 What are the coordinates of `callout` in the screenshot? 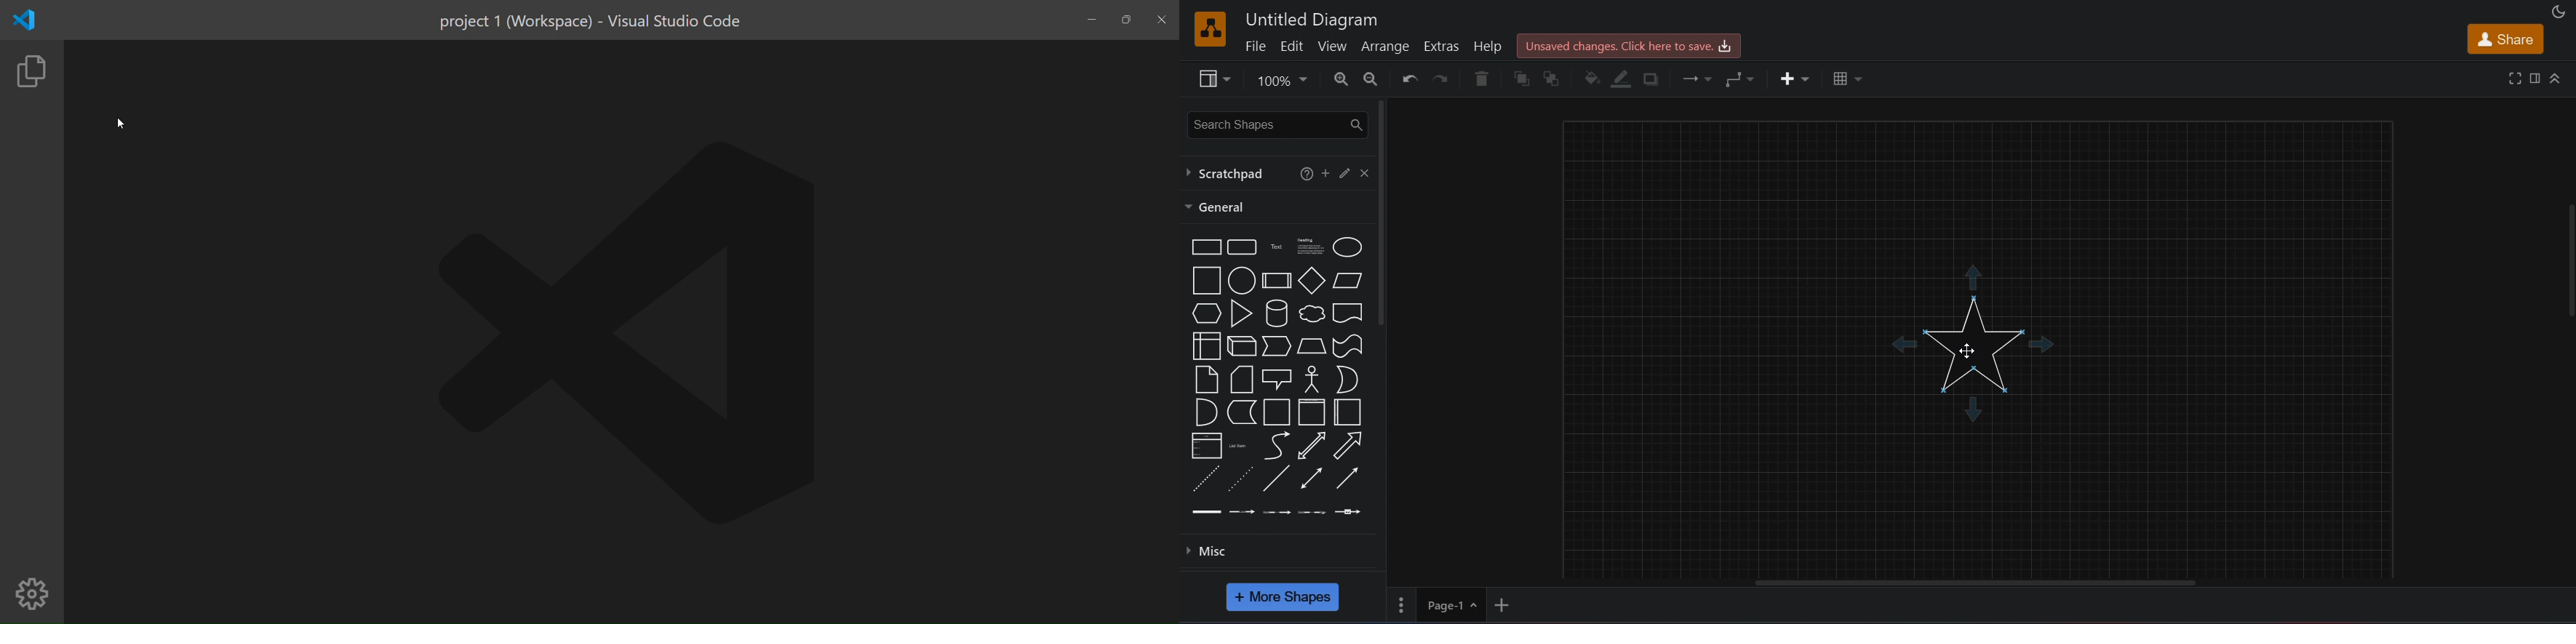 It's located at (1277, 379).